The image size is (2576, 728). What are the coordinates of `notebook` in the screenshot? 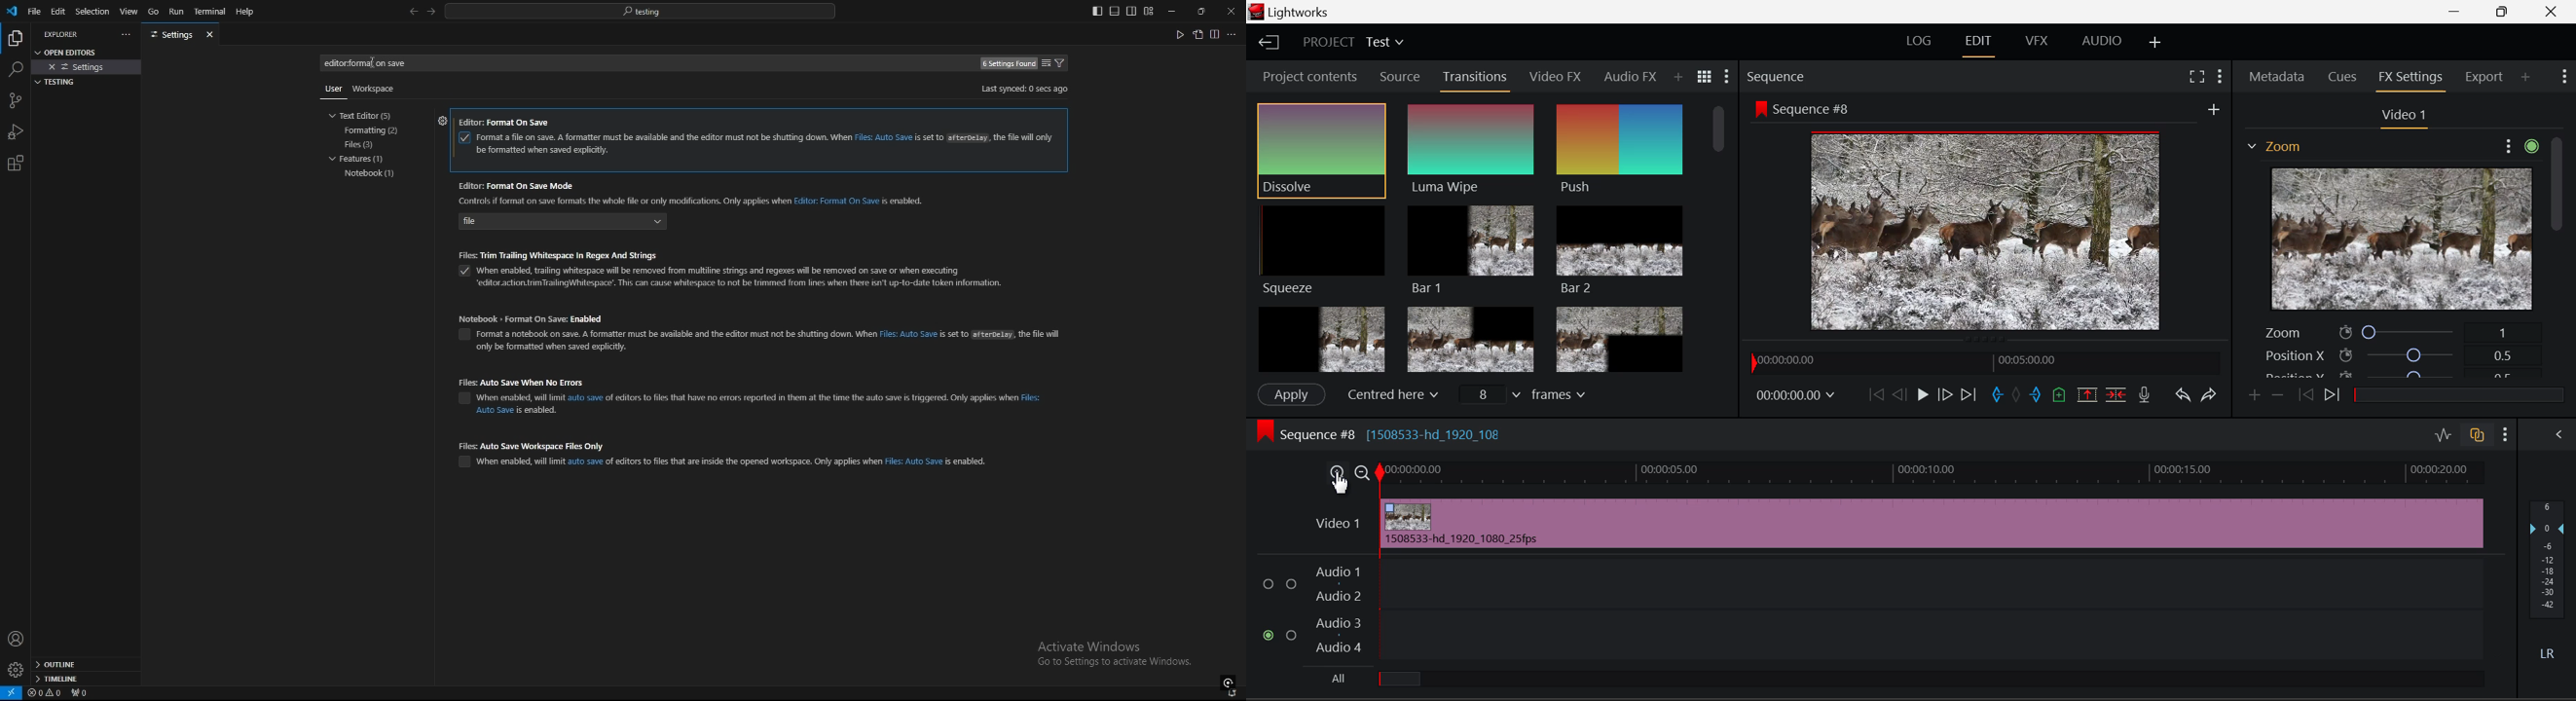 It's located at (370, 174).